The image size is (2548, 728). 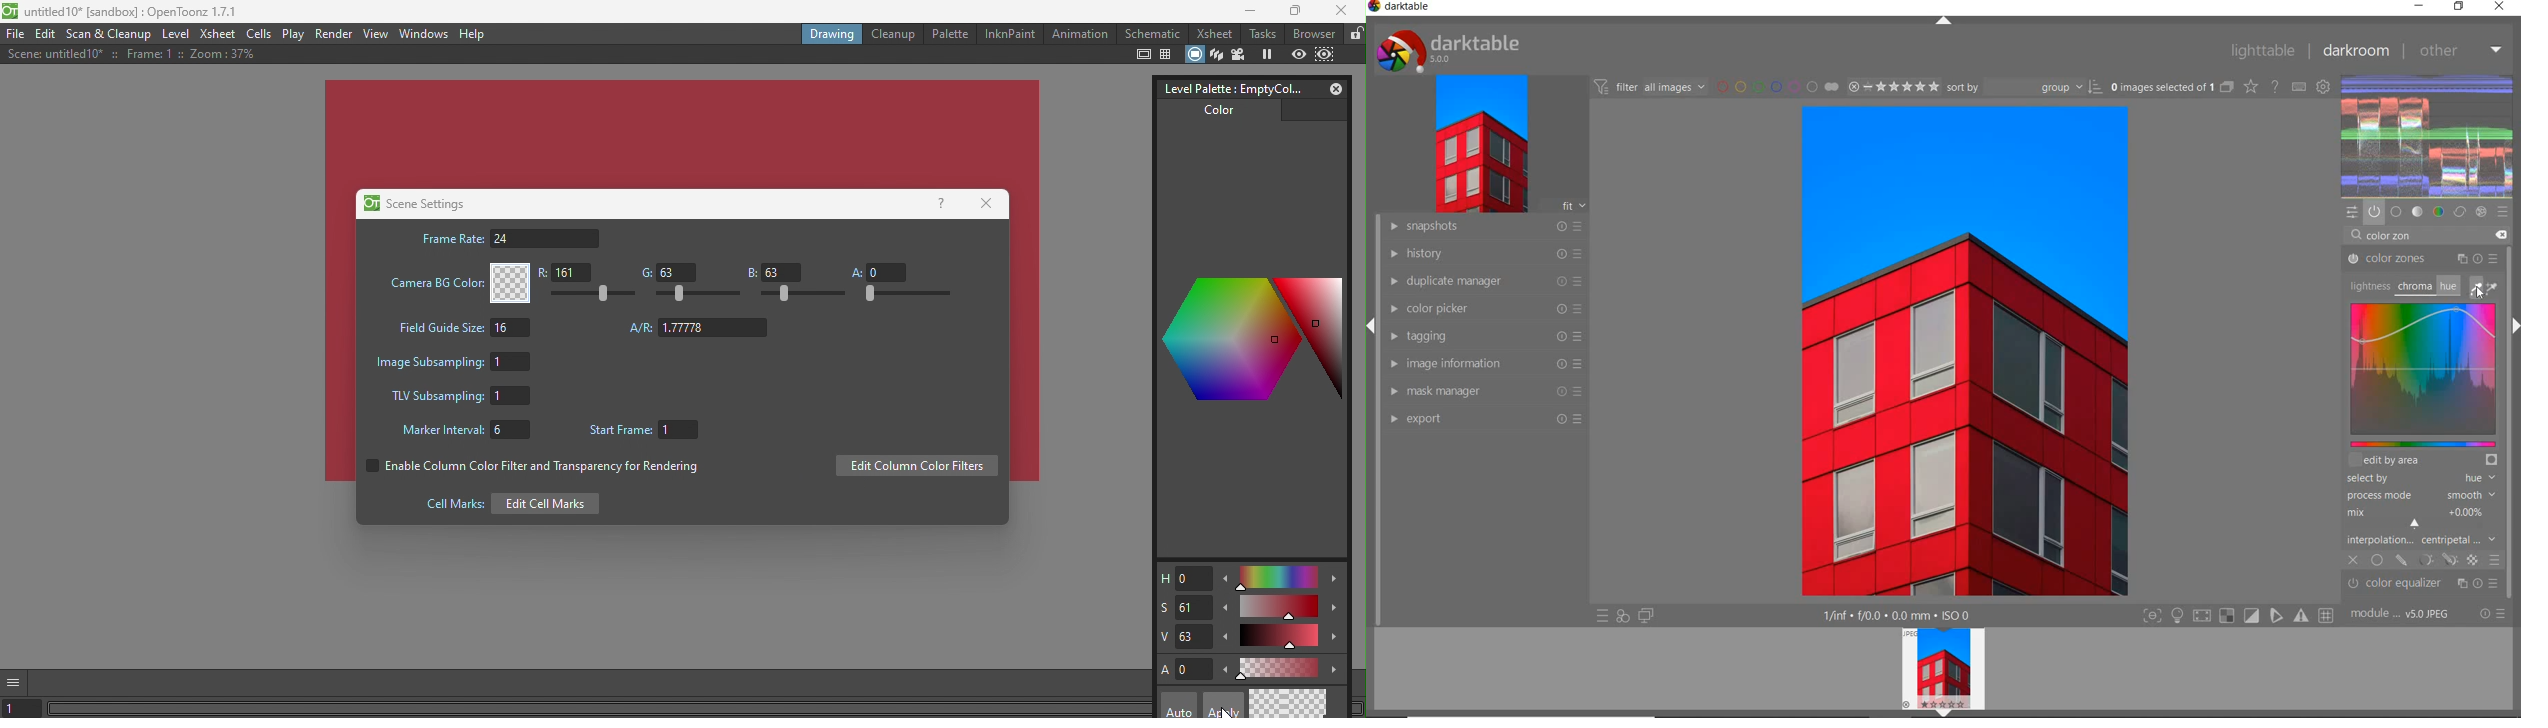 What do you see at coordinates (2026, 88) in the screenshot?
I see `Sort` at bounding box center [2026, 88].